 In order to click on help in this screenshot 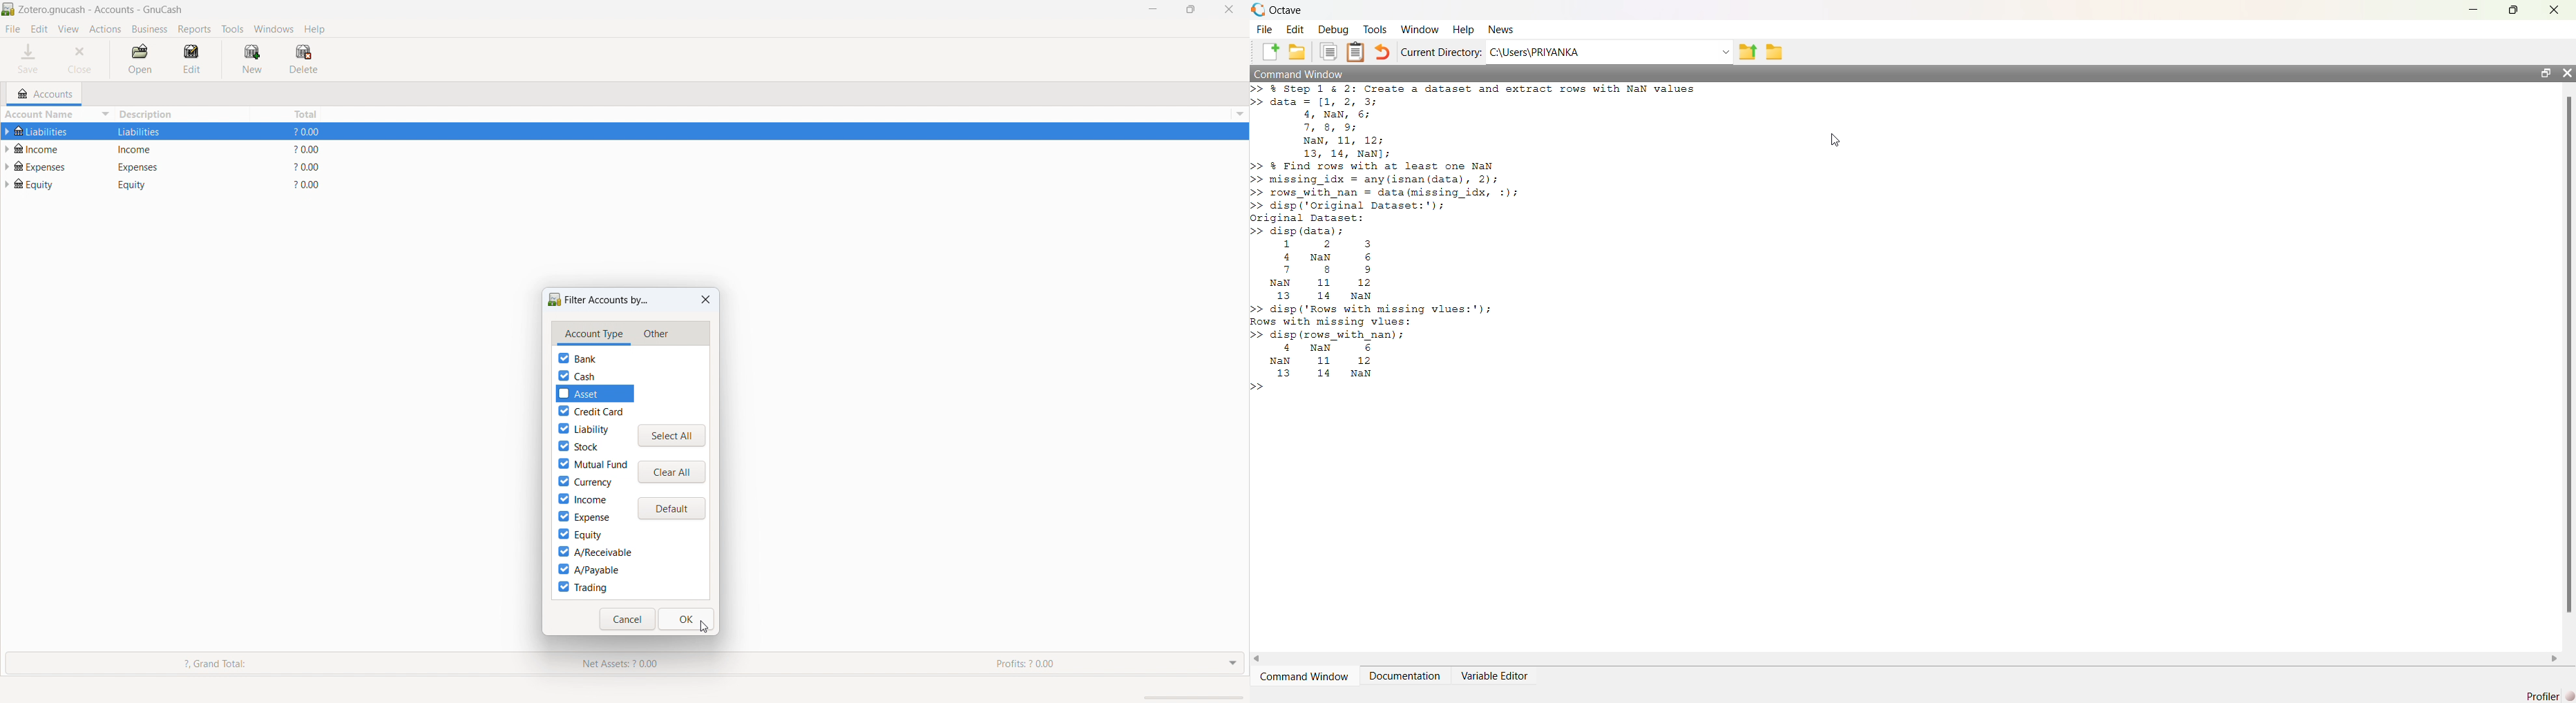, I will do `click(315, 29)`.